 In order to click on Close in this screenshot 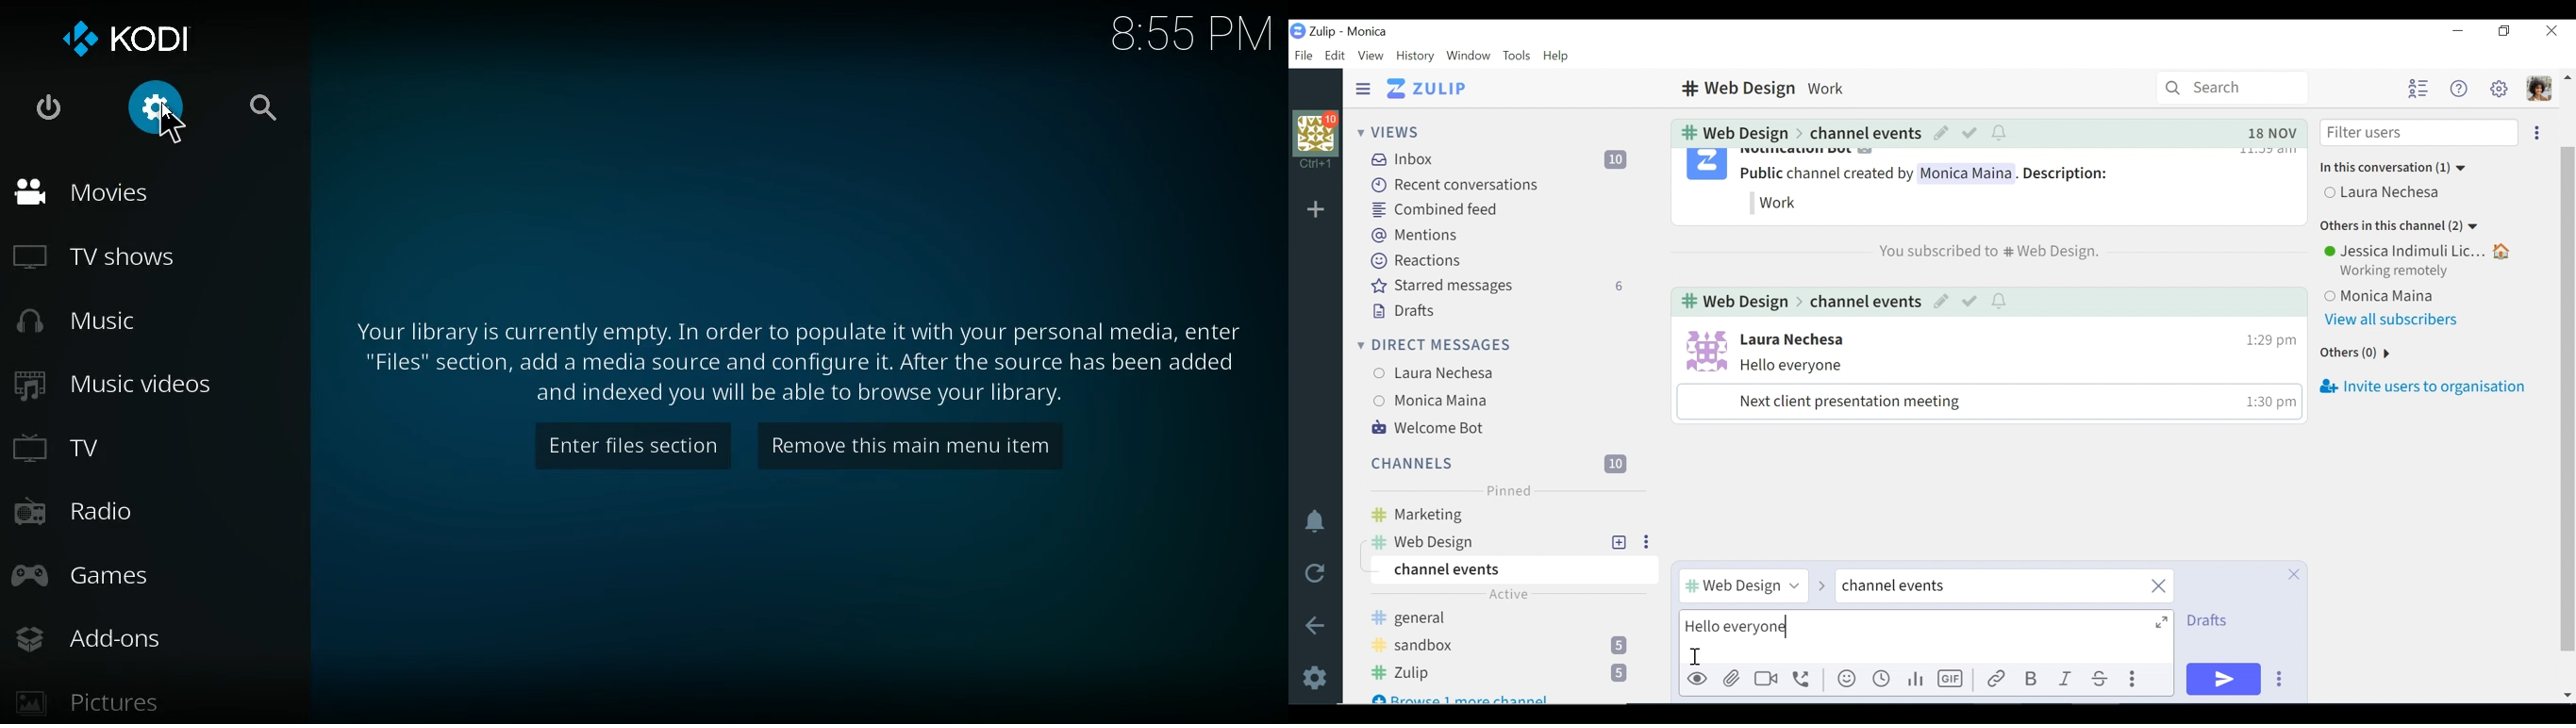, I will do `click(2293, 574)`.